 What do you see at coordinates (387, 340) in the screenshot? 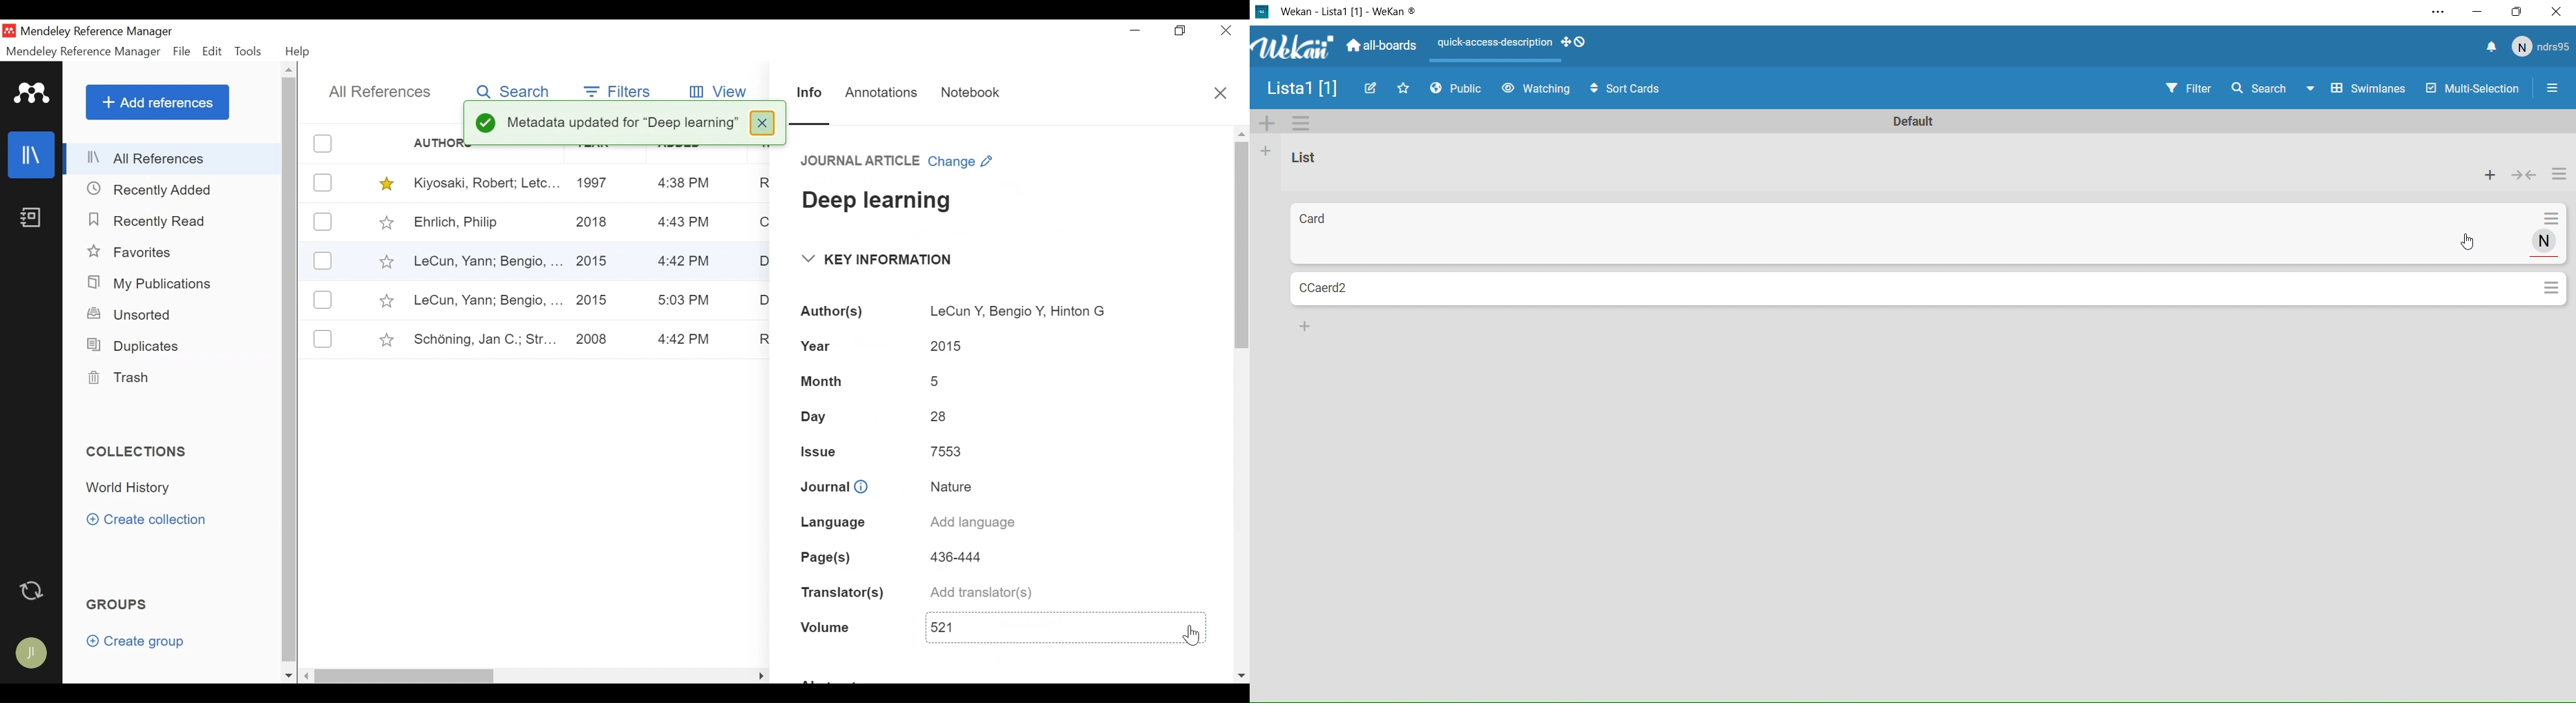
I see `Toggle Favorites` at bounding box center [387, 340].